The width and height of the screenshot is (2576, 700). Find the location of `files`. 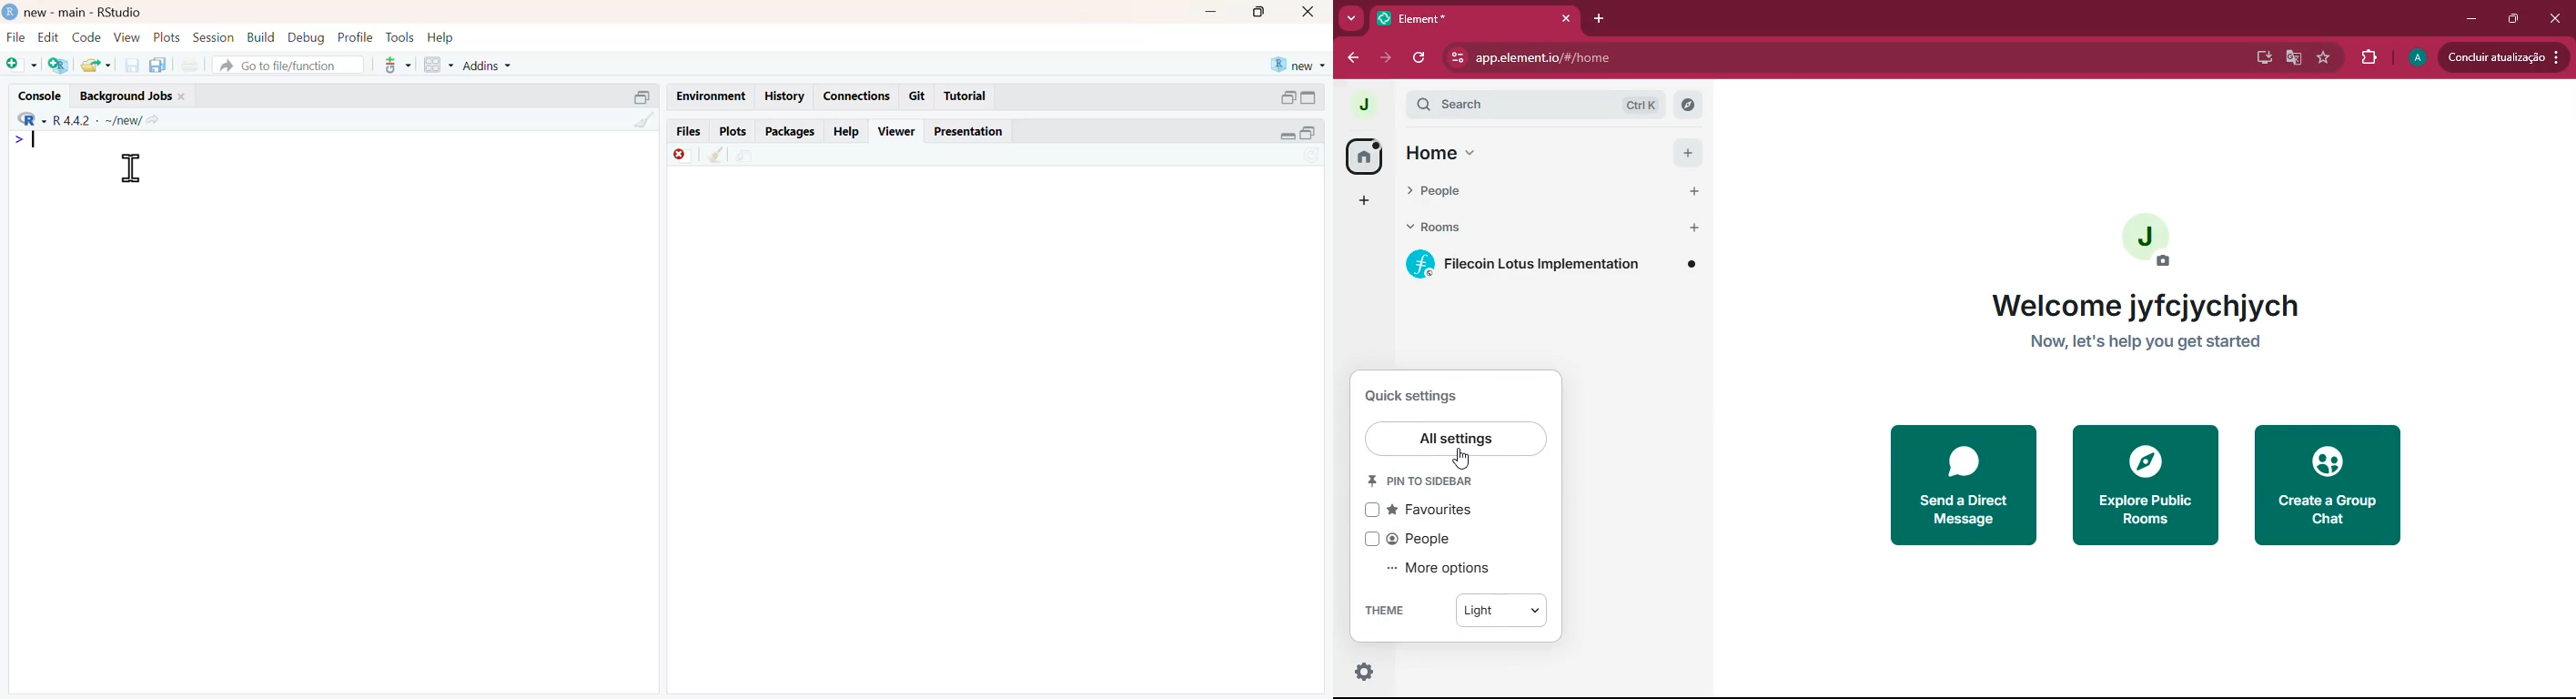

files is located at coordinates (688, 131).